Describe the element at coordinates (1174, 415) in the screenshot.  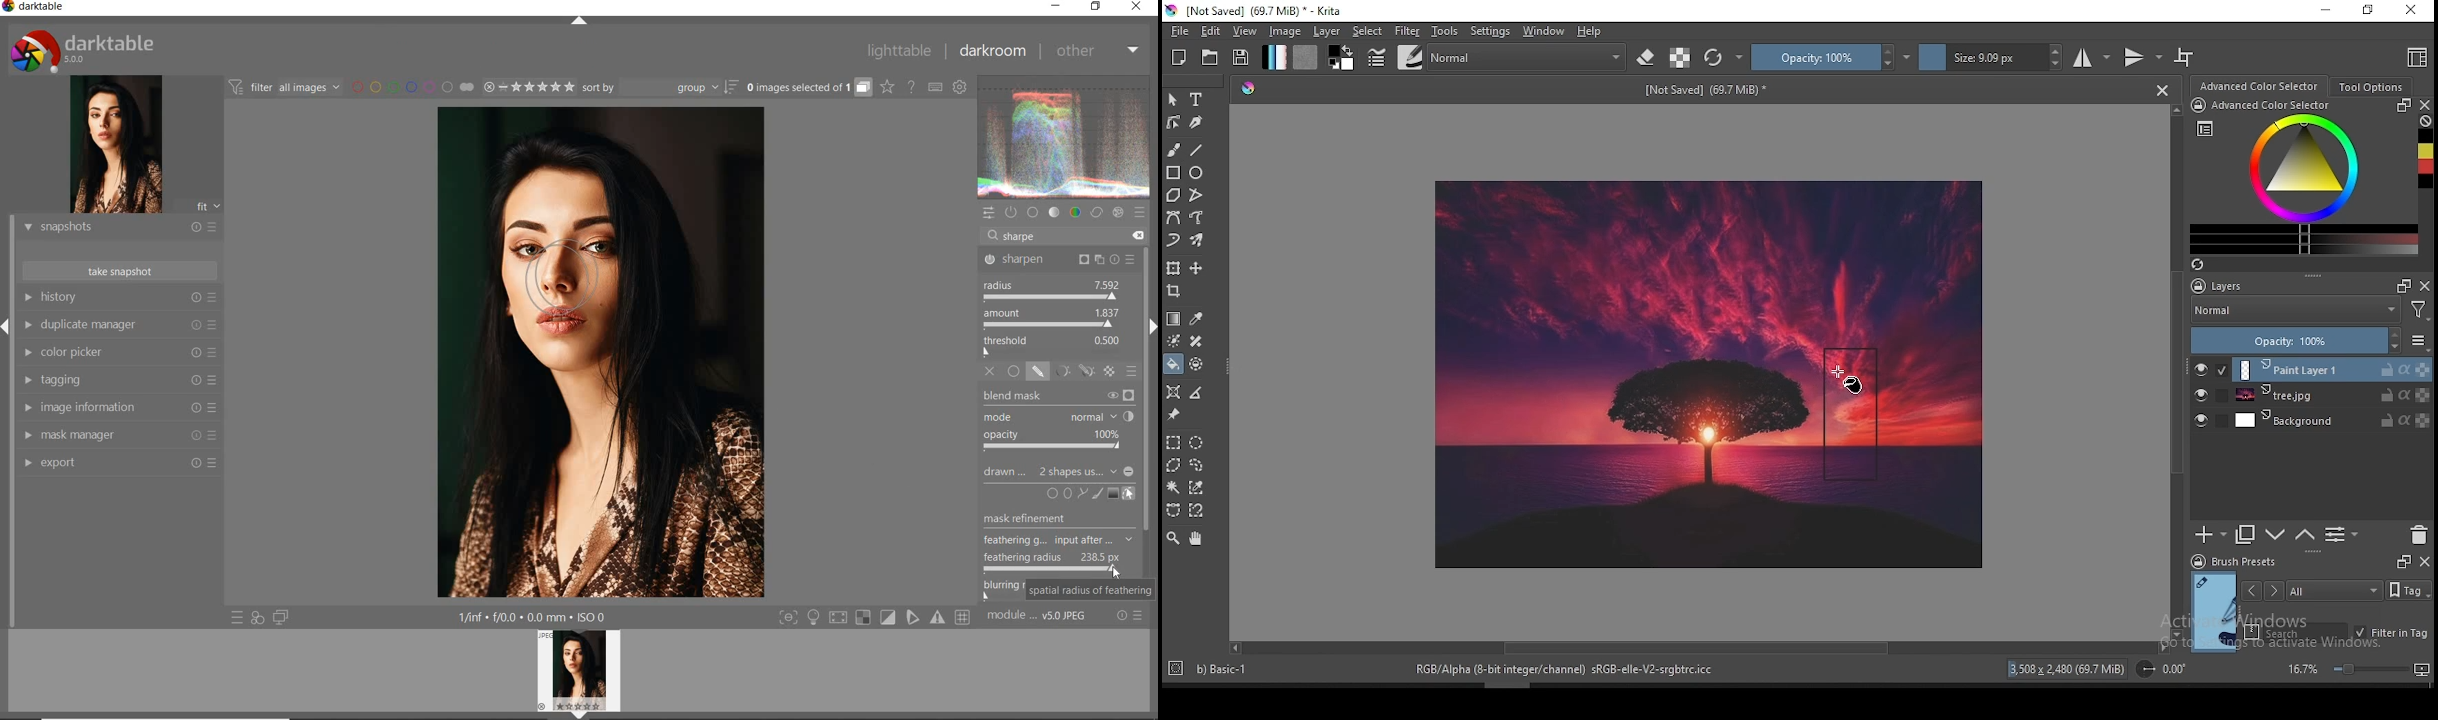
I see `reference images tool` at that location.